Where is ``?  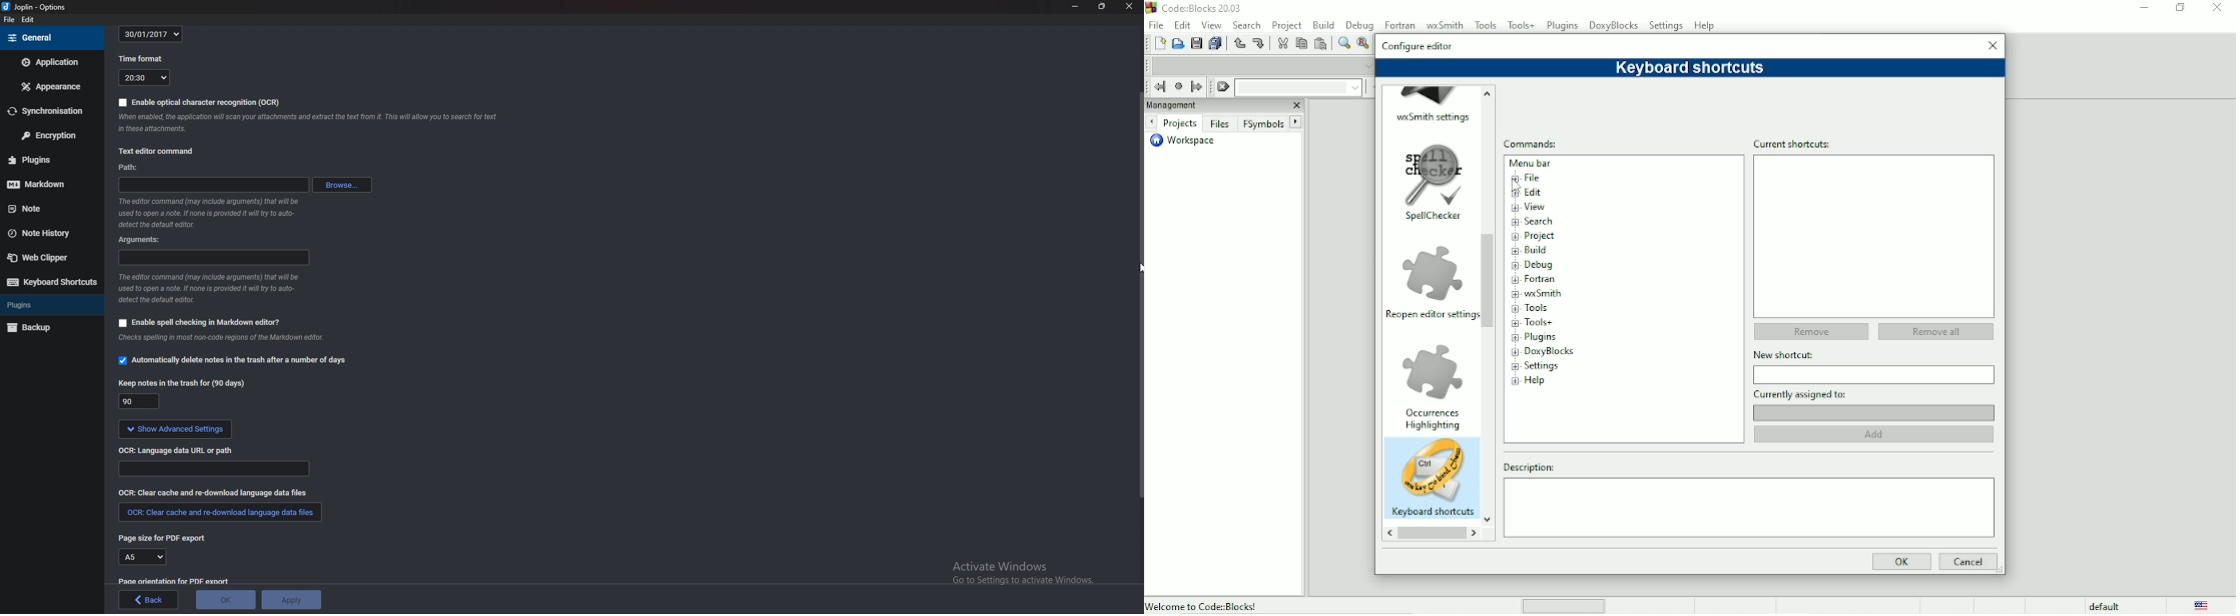  is located at coordinates (1872, 237).